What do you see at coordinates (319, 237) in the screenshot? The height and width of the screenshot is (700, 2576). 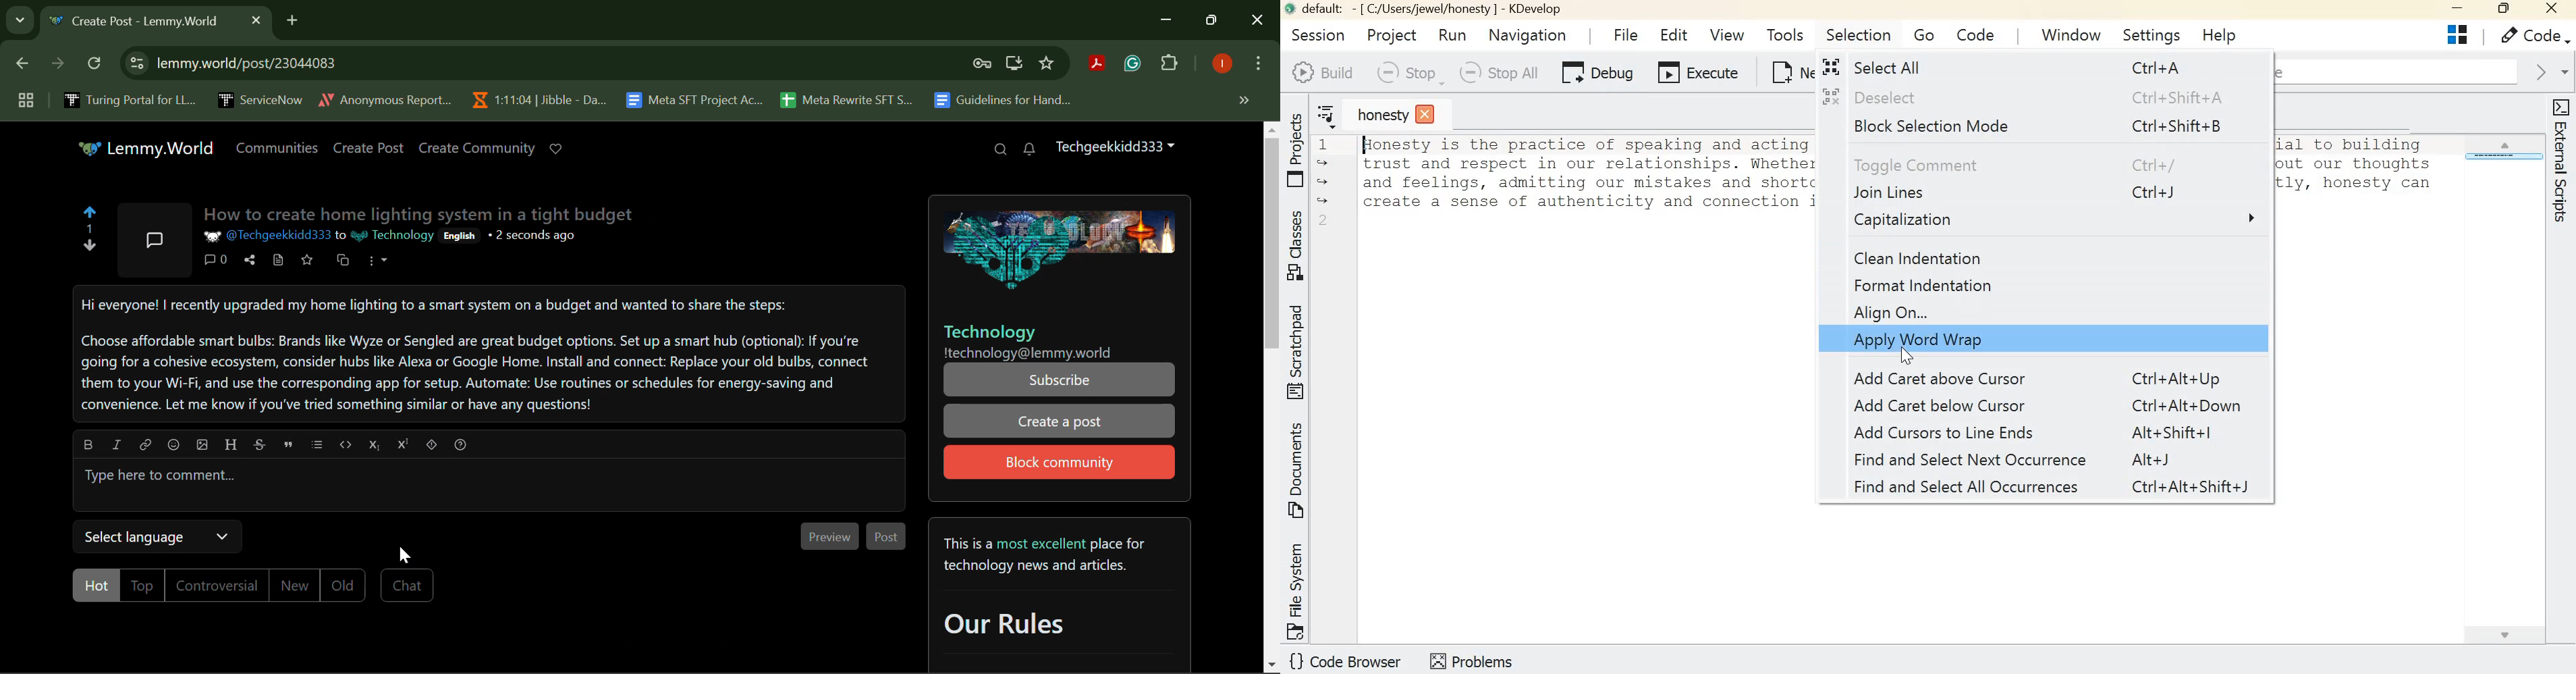 I see `Poster Username and Community` at bounding box center [319, 237].